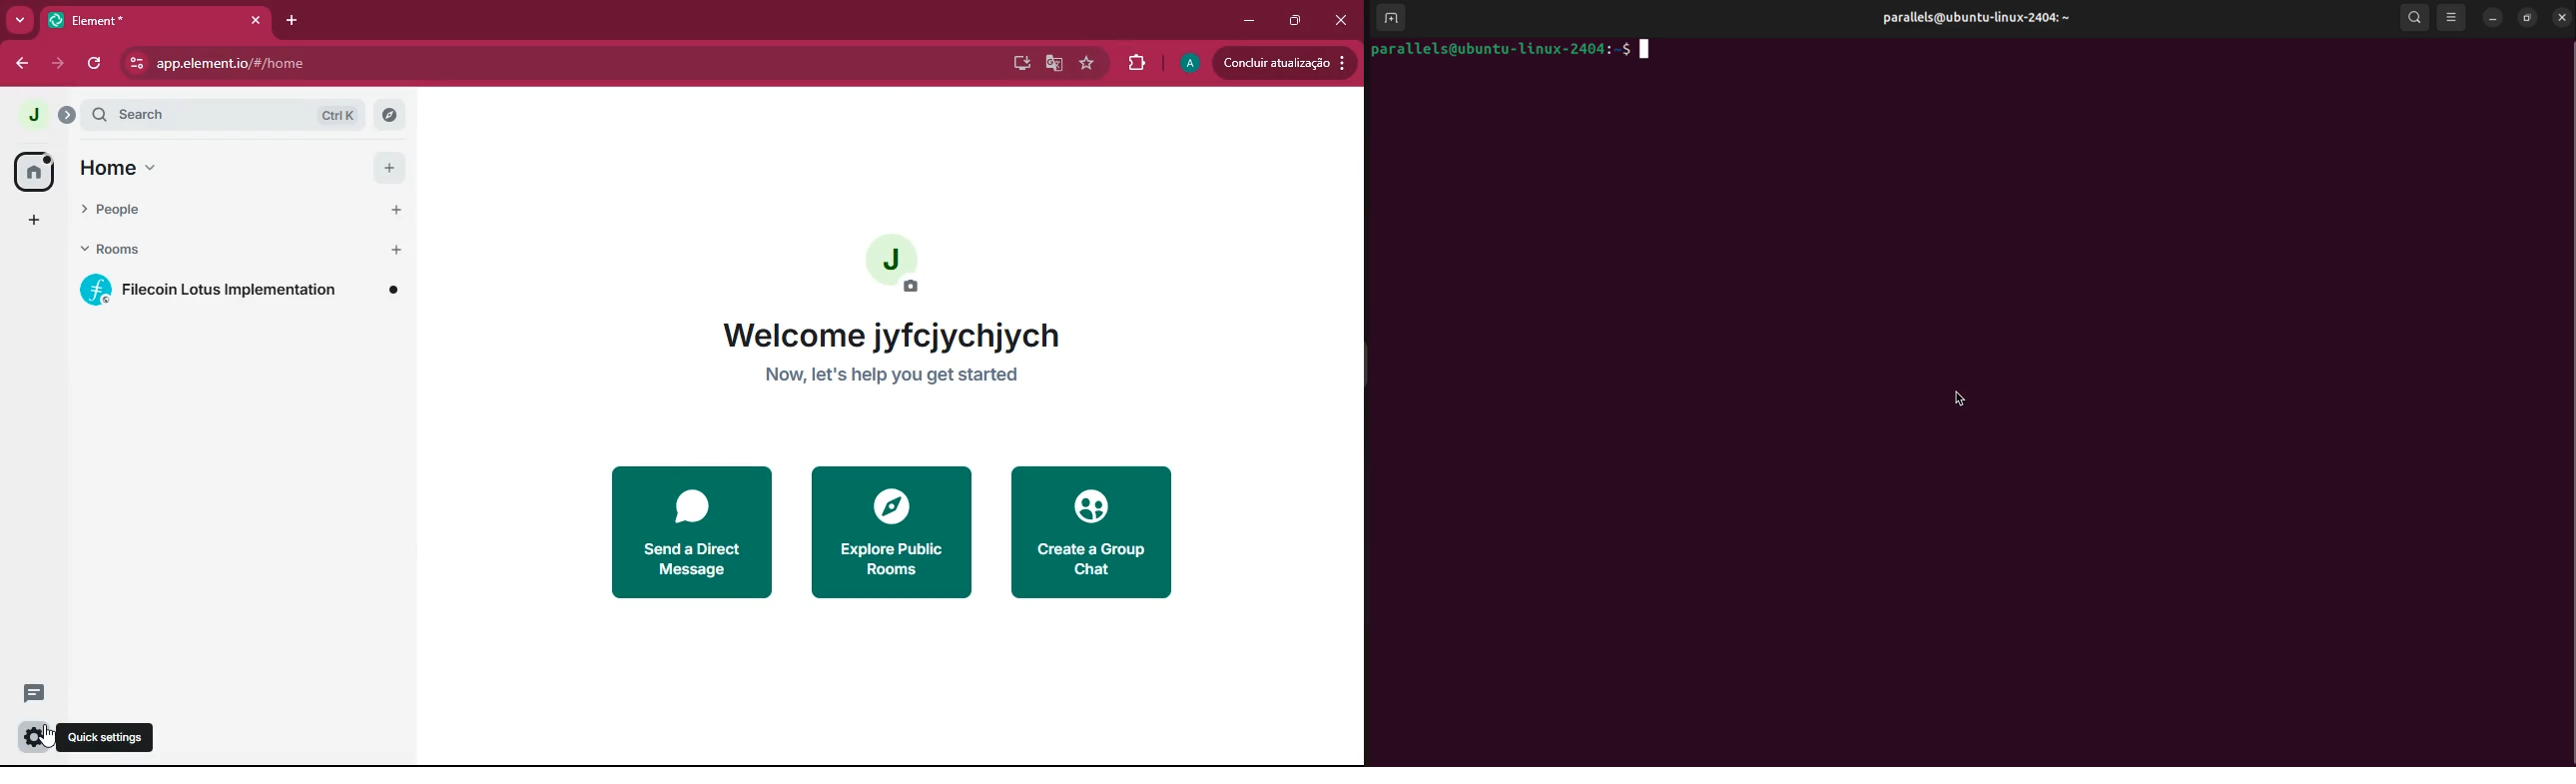 This screenshot has height=784, width=2576. Describe the element at coordinates (2563, 16) in the screenshot. I see `close` at that location.